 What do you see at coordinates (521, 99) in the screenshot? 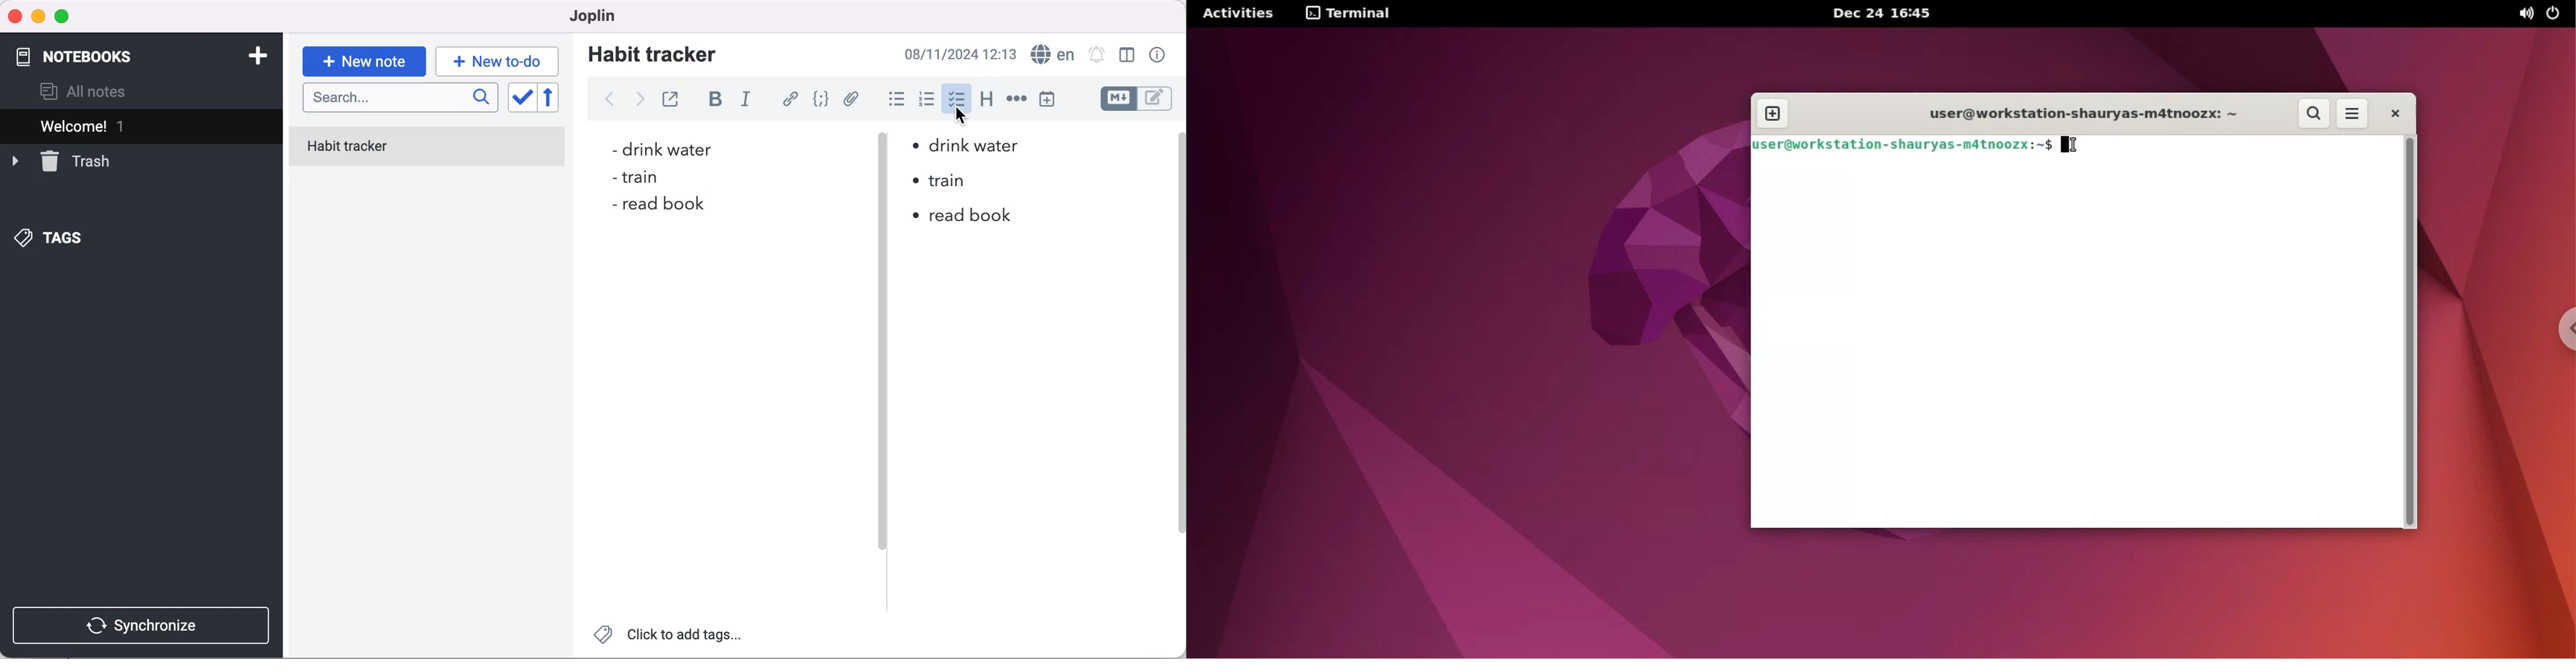
I see `toggle sort order field` at bounding box center [521, 99].